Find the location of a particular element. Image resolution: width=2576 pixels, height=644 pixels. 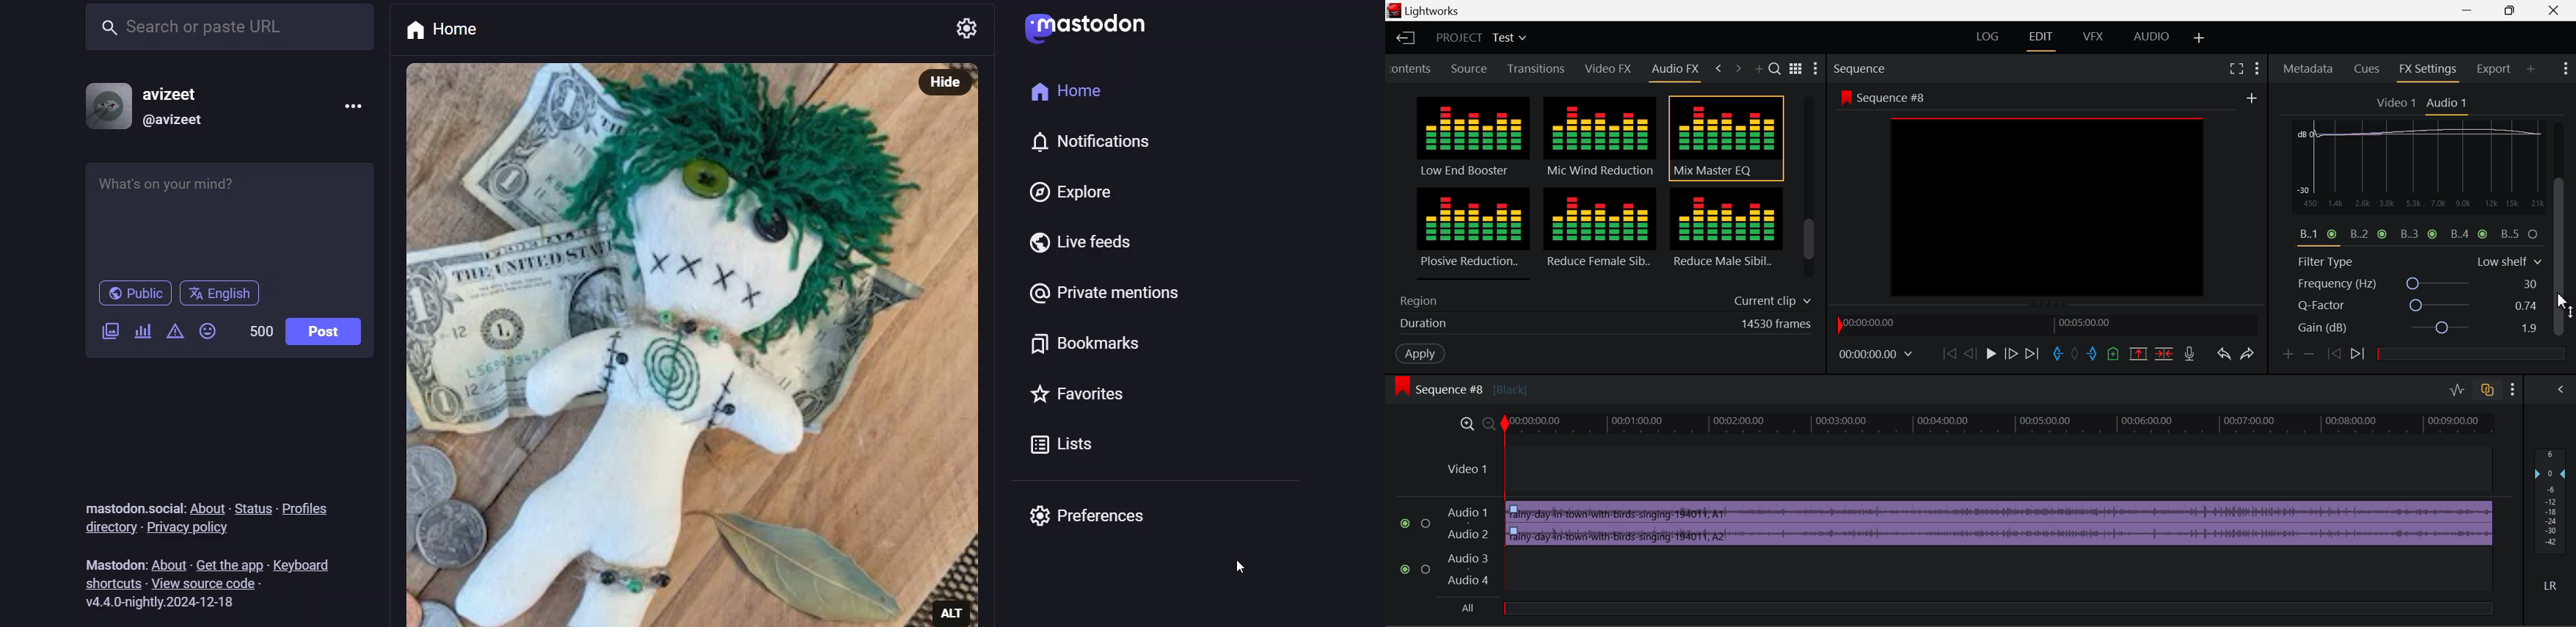

To Start is located at coordinates (1949, 354).